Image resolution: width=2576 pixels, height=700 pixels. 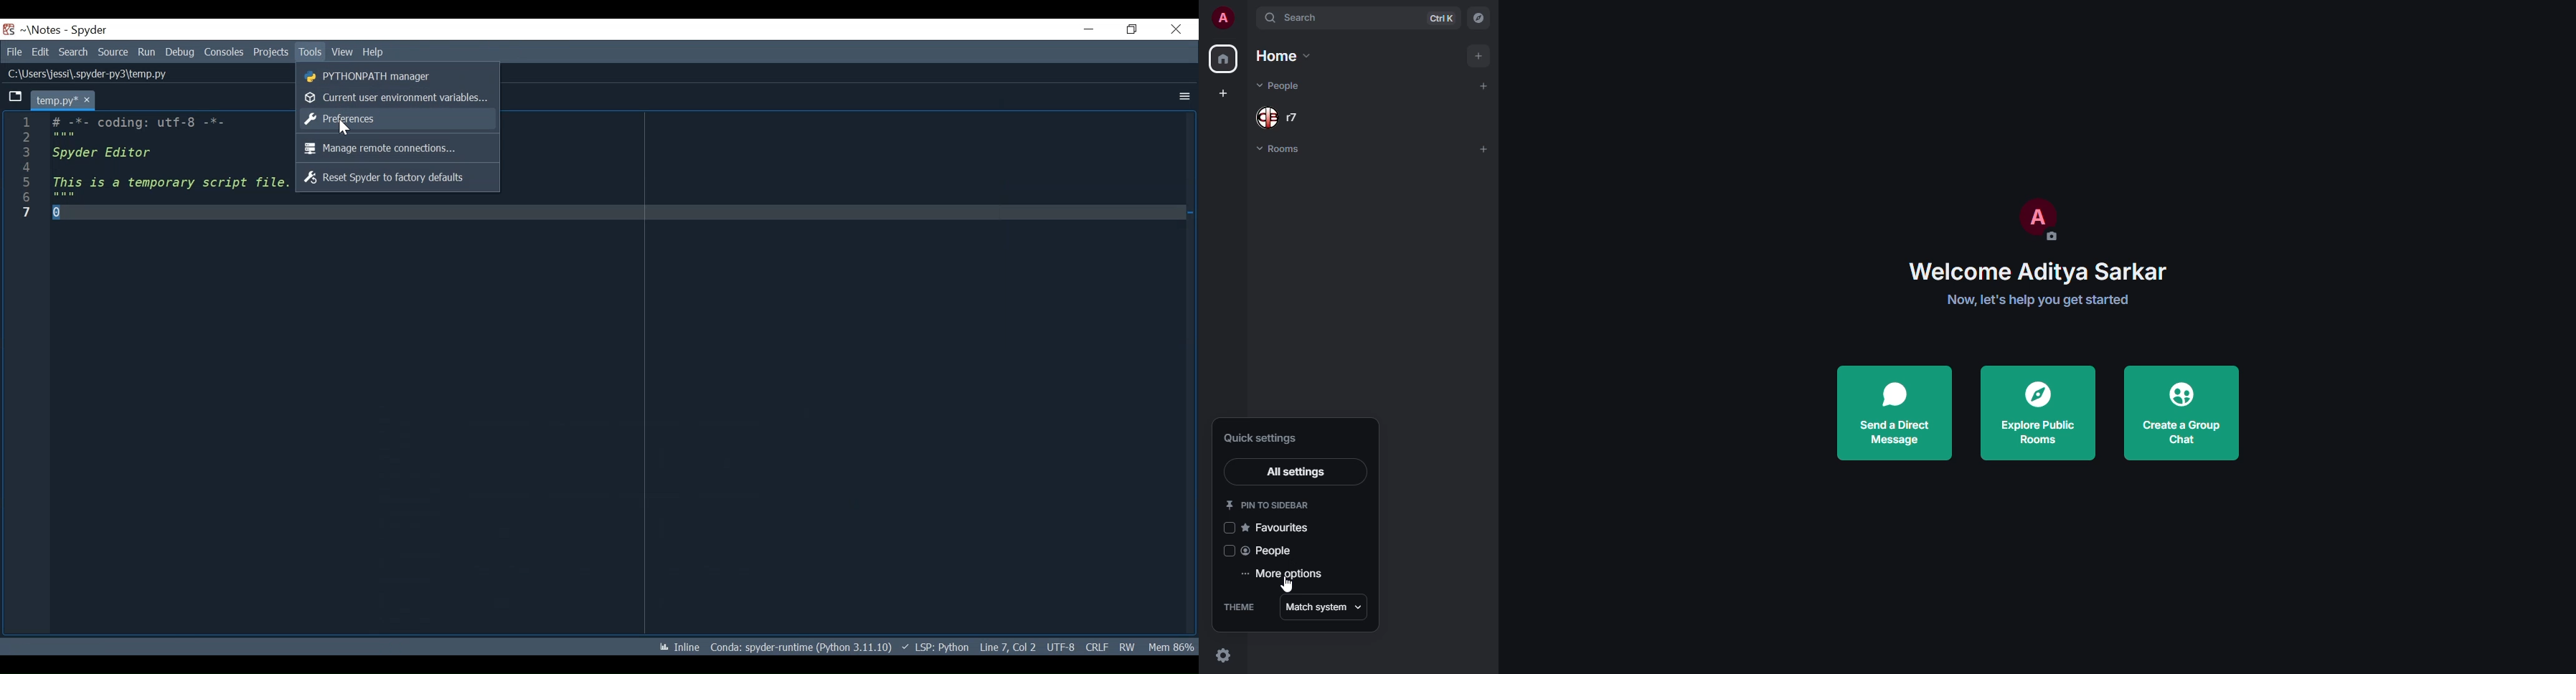 What do you see at coordinates (1175, 27) in the screenshot?
I see `Close` at bounding box center [1175, 27].